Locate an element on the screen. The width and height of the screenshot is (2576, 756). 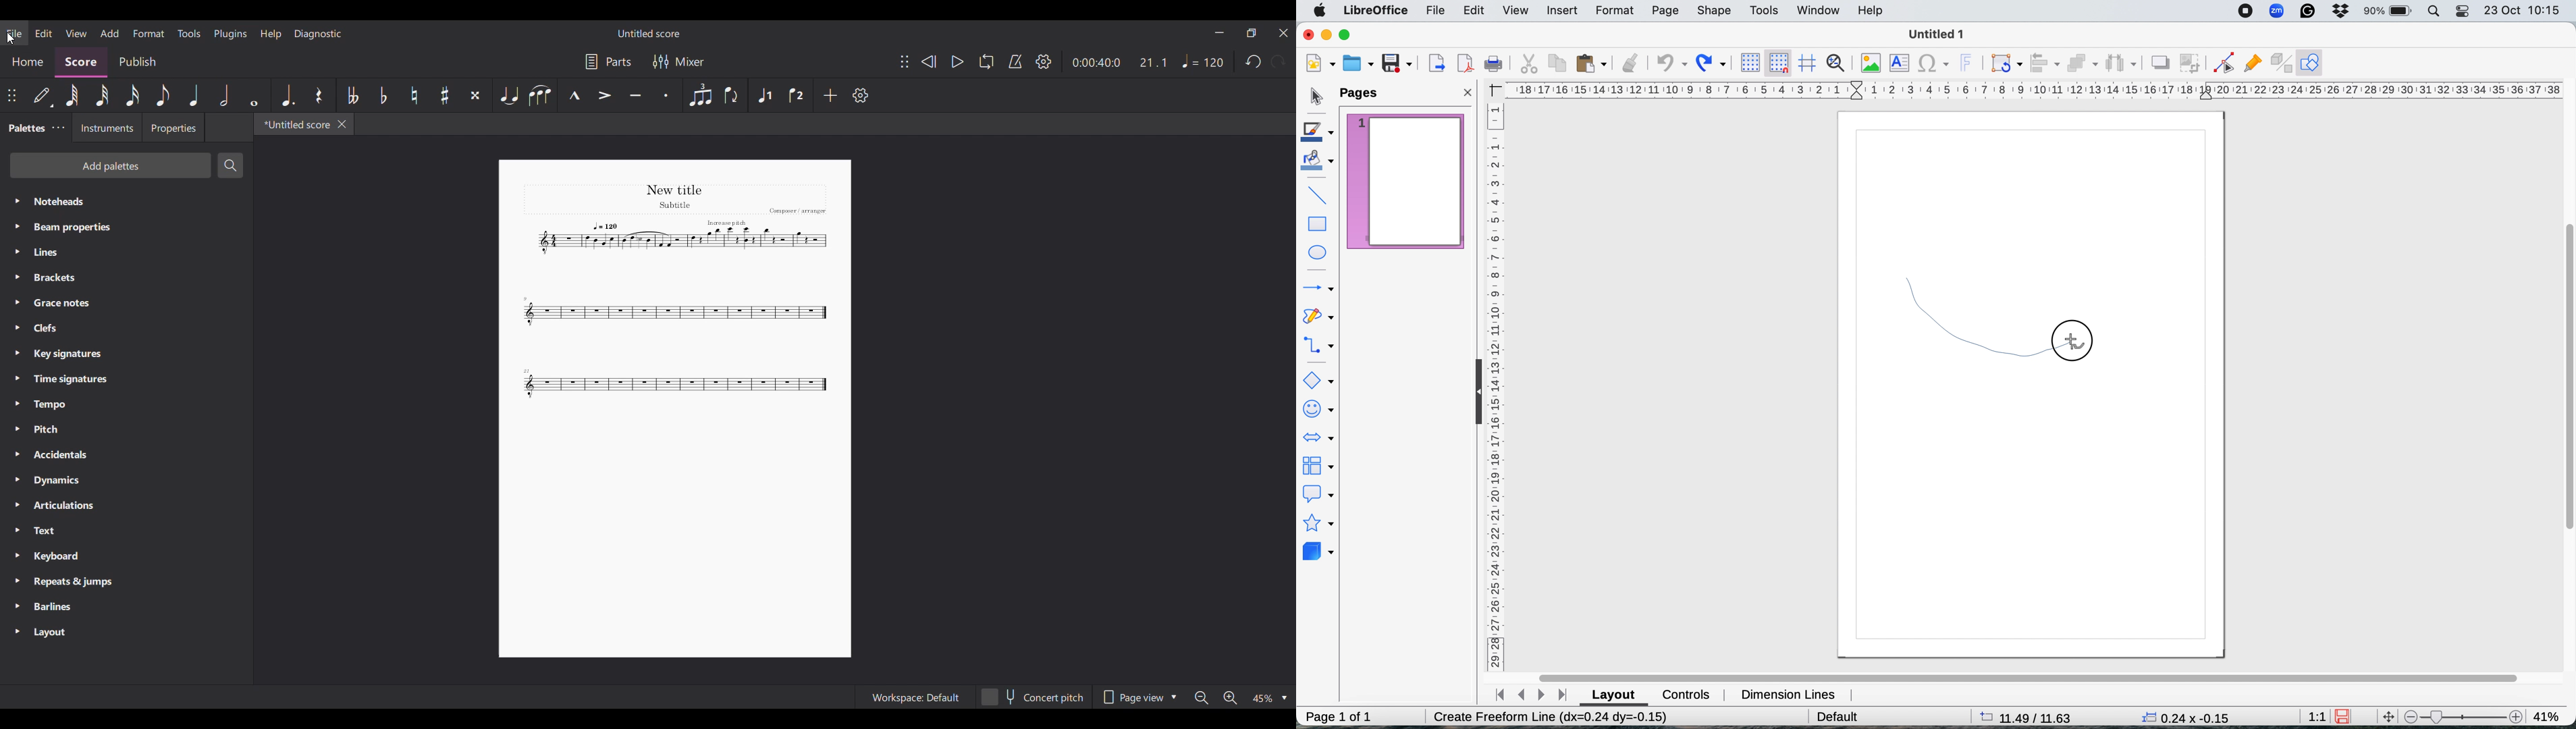
Zoom in is located at coordinates (1231, 698).